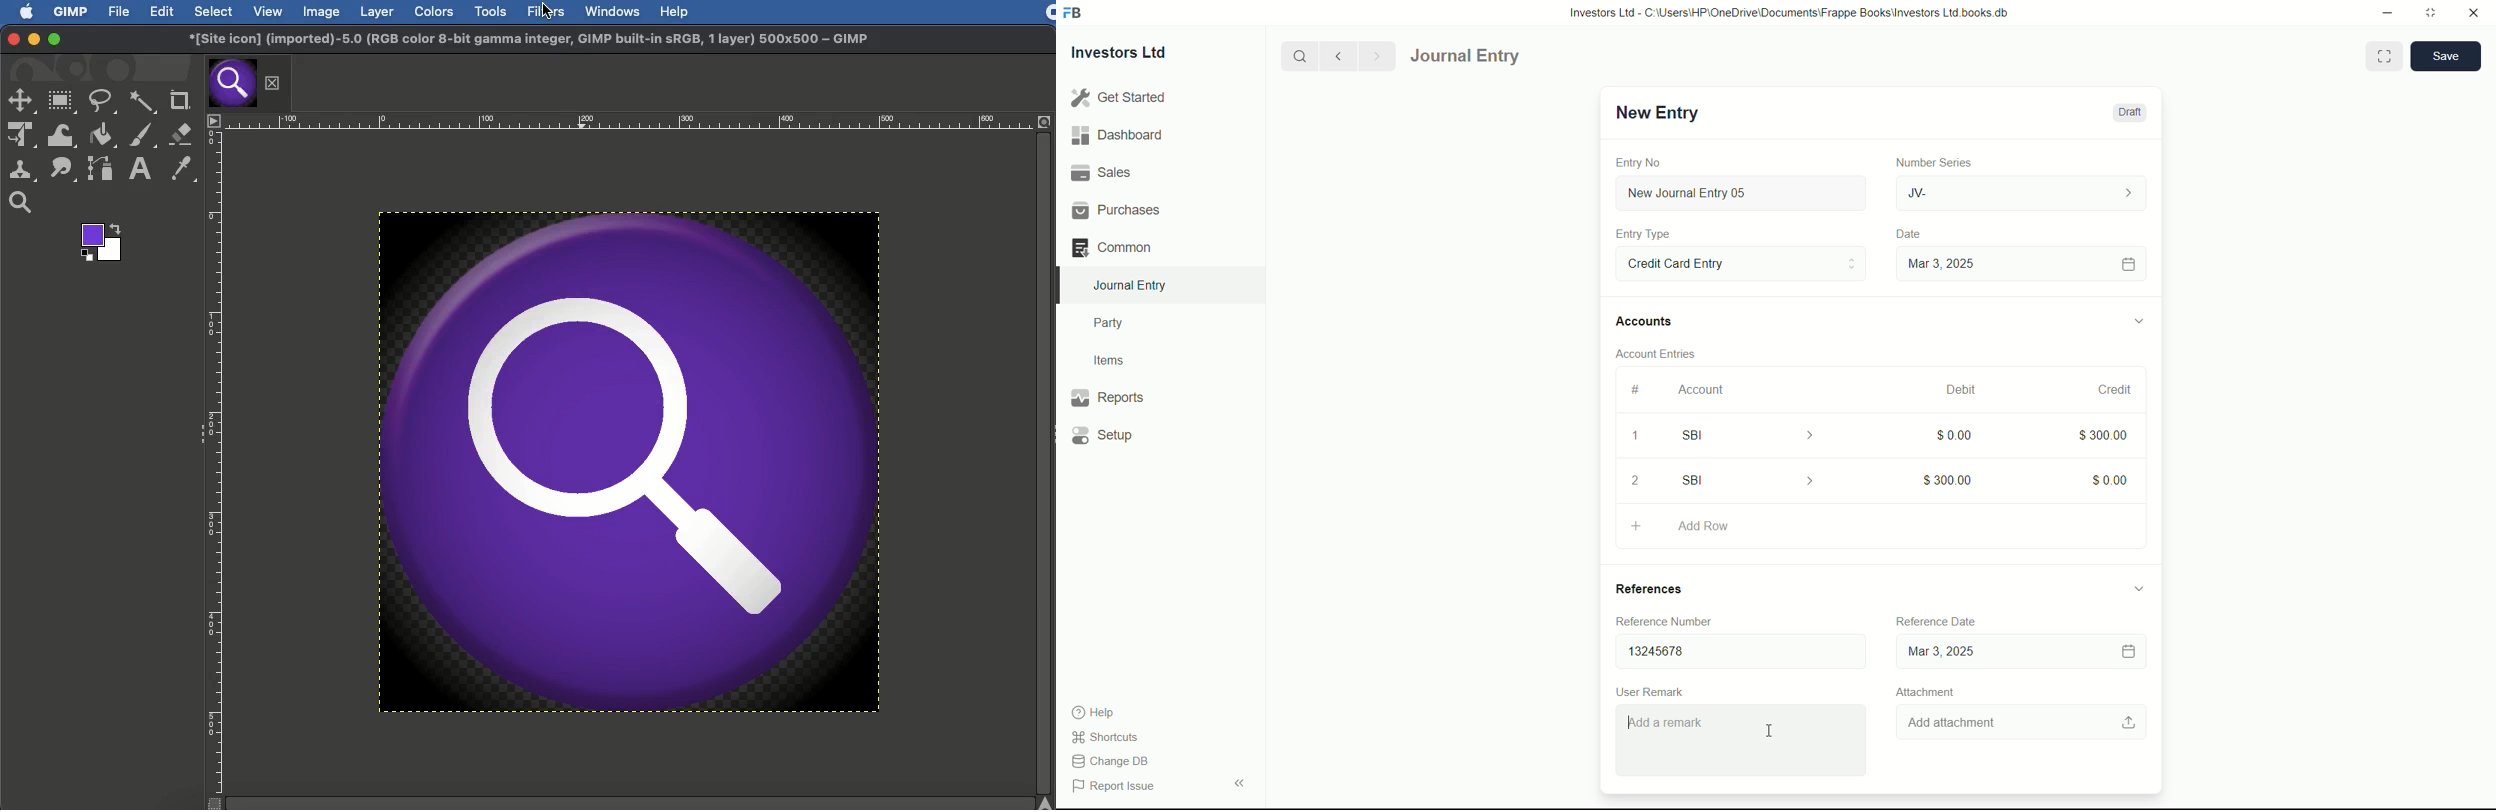 This screenshot has width=2520, height=812. I want to click on expand/collapse, so click(2138, 319).